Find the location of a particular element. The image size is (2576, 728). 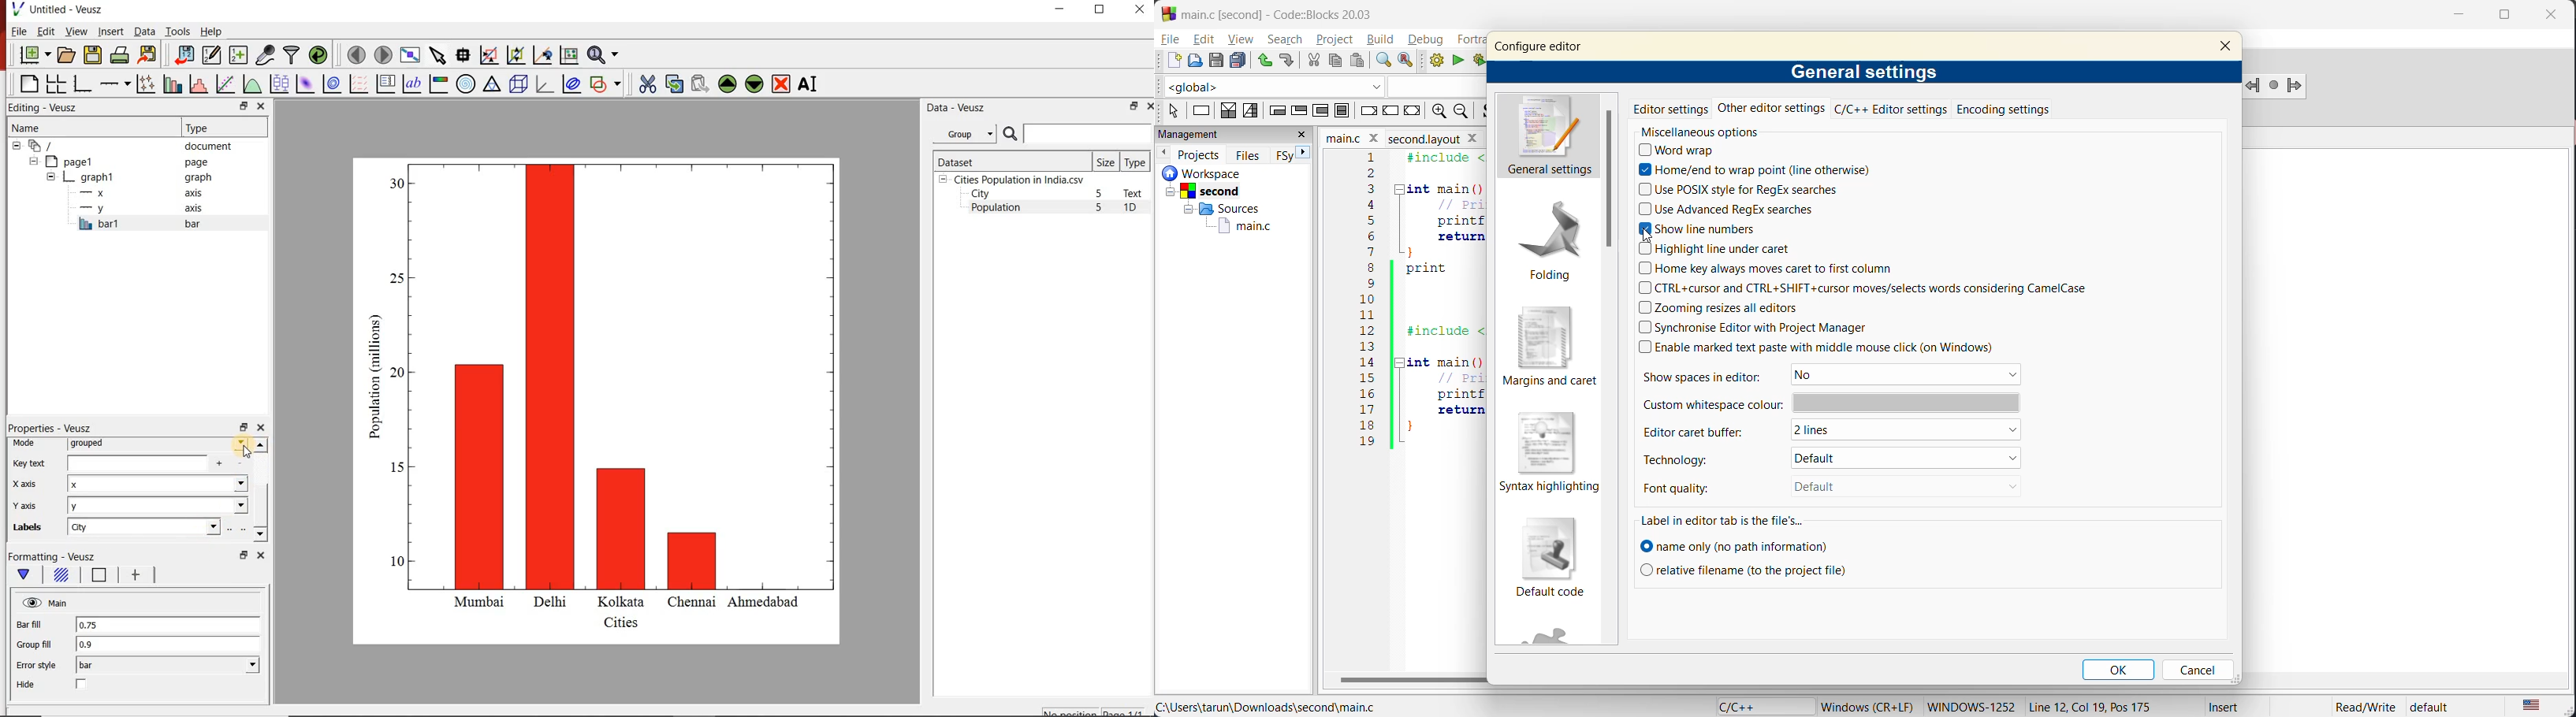

show line numbers is located at coordinates (1698, 228).